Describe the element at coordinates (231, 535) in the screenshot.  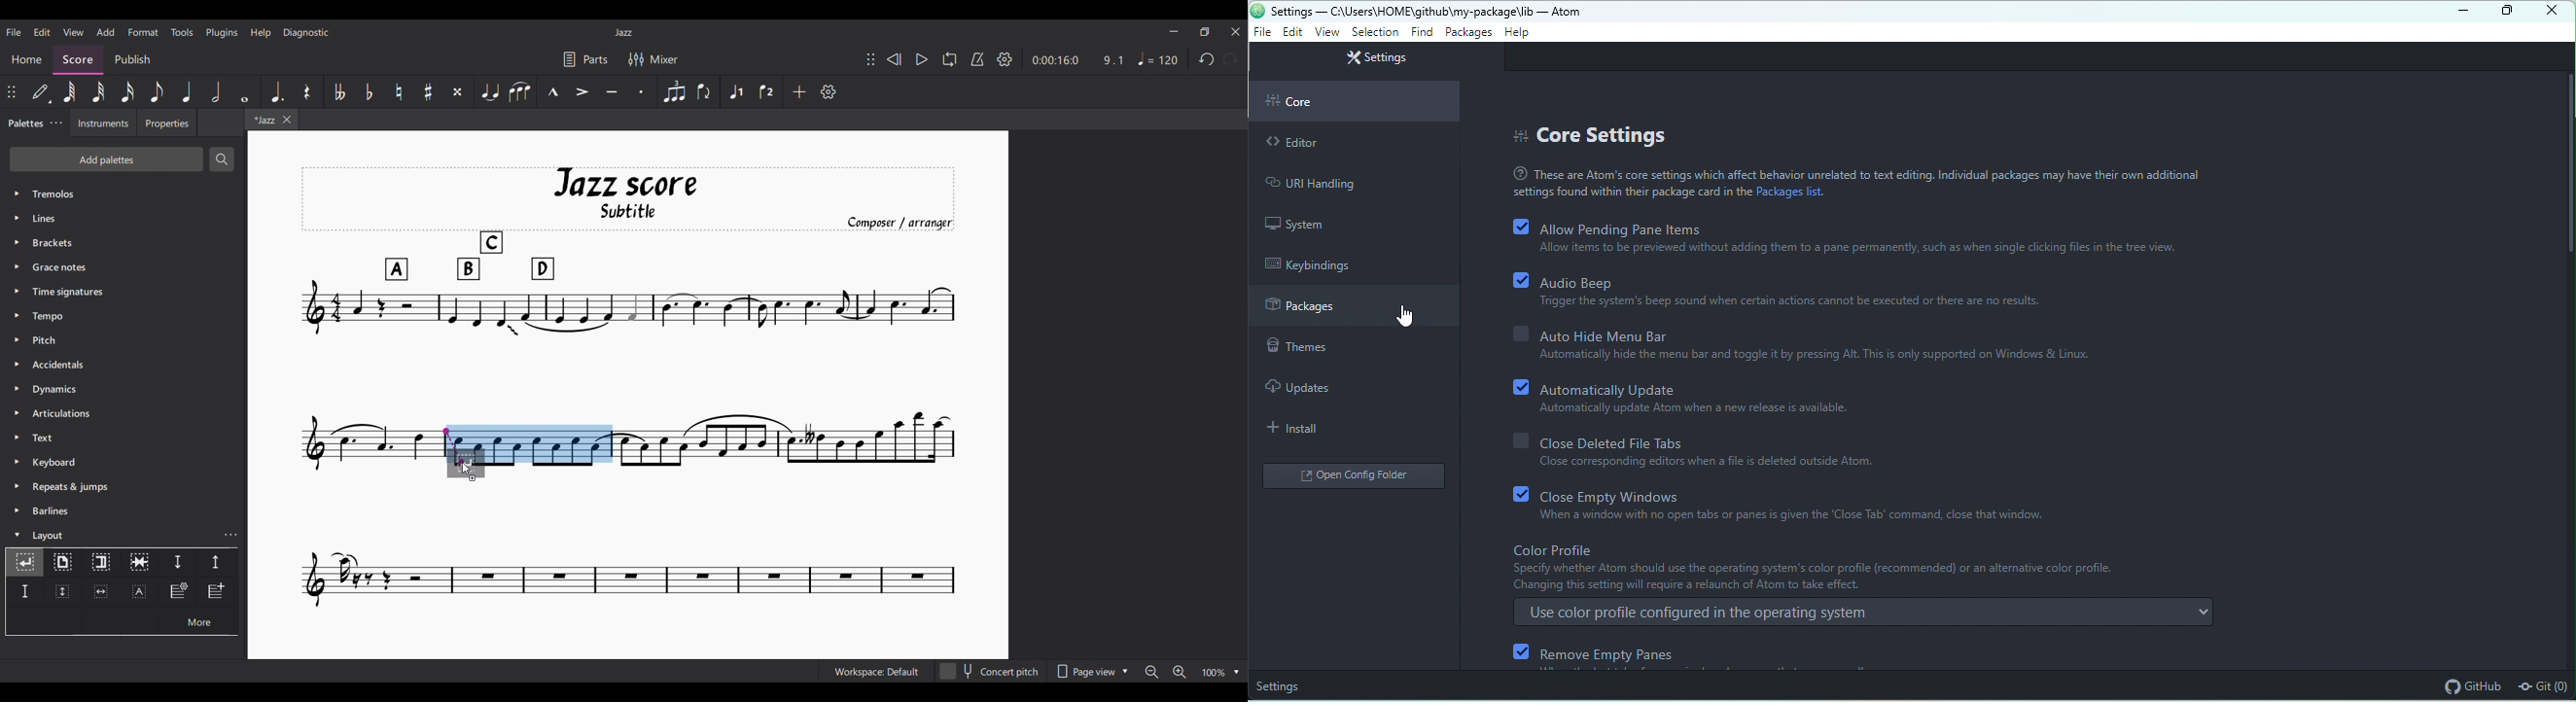
I see `Layout settings` at that location.